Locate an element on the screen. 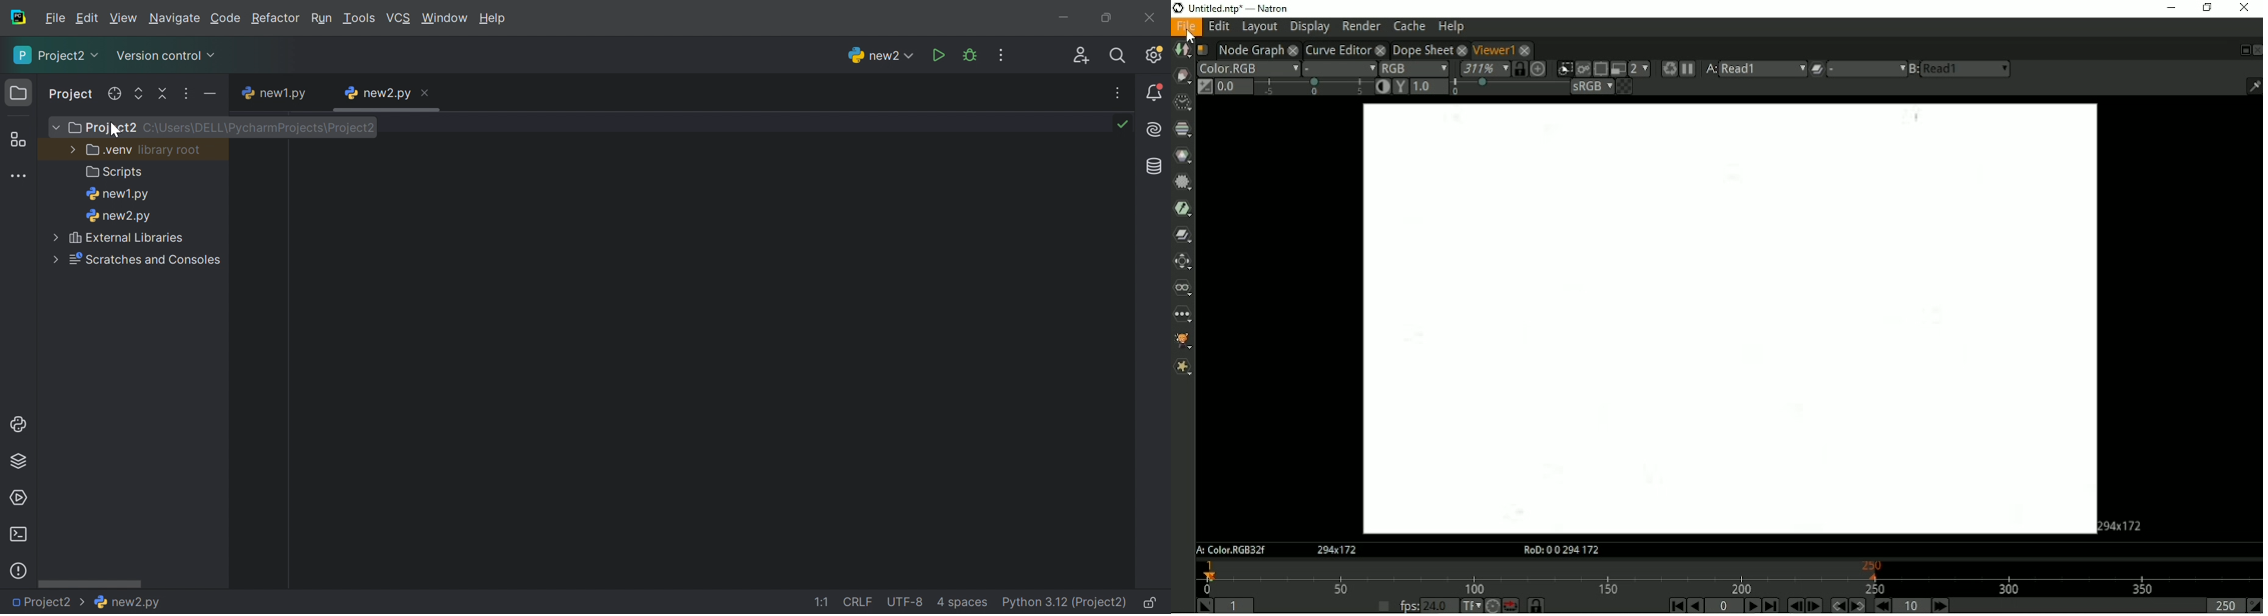  External libraries is located at coordinates (128, 238).